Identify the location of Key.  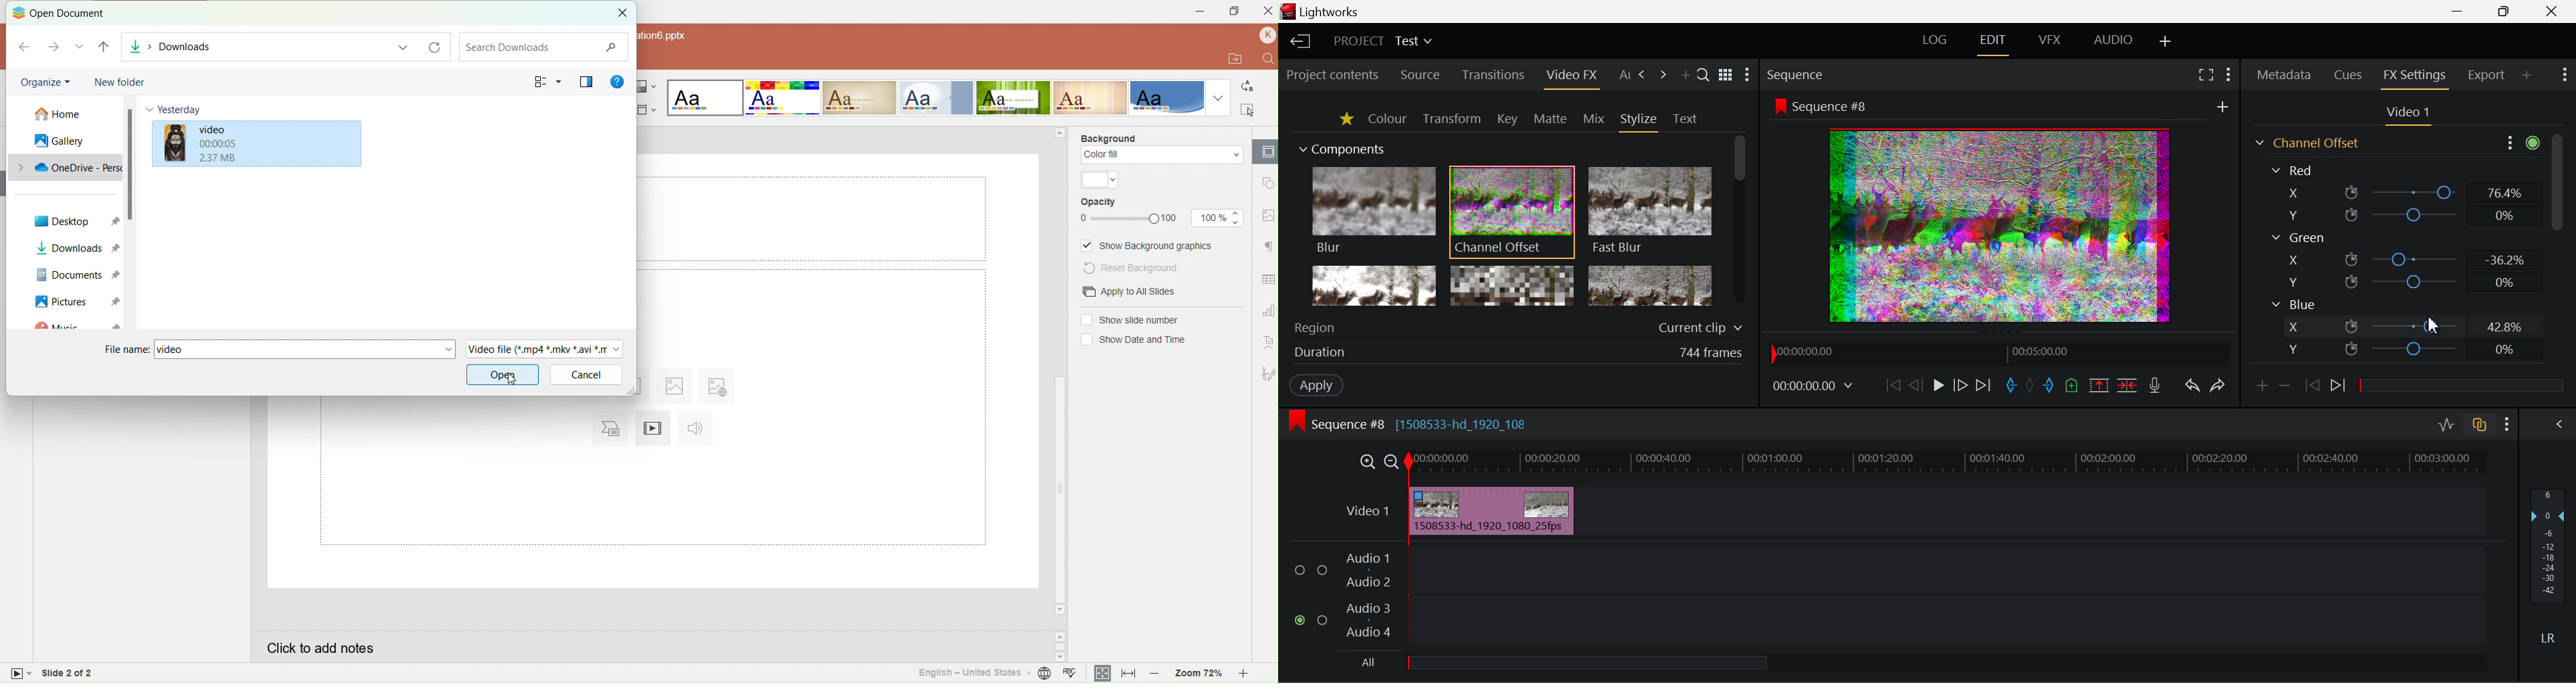
(1506, 120).